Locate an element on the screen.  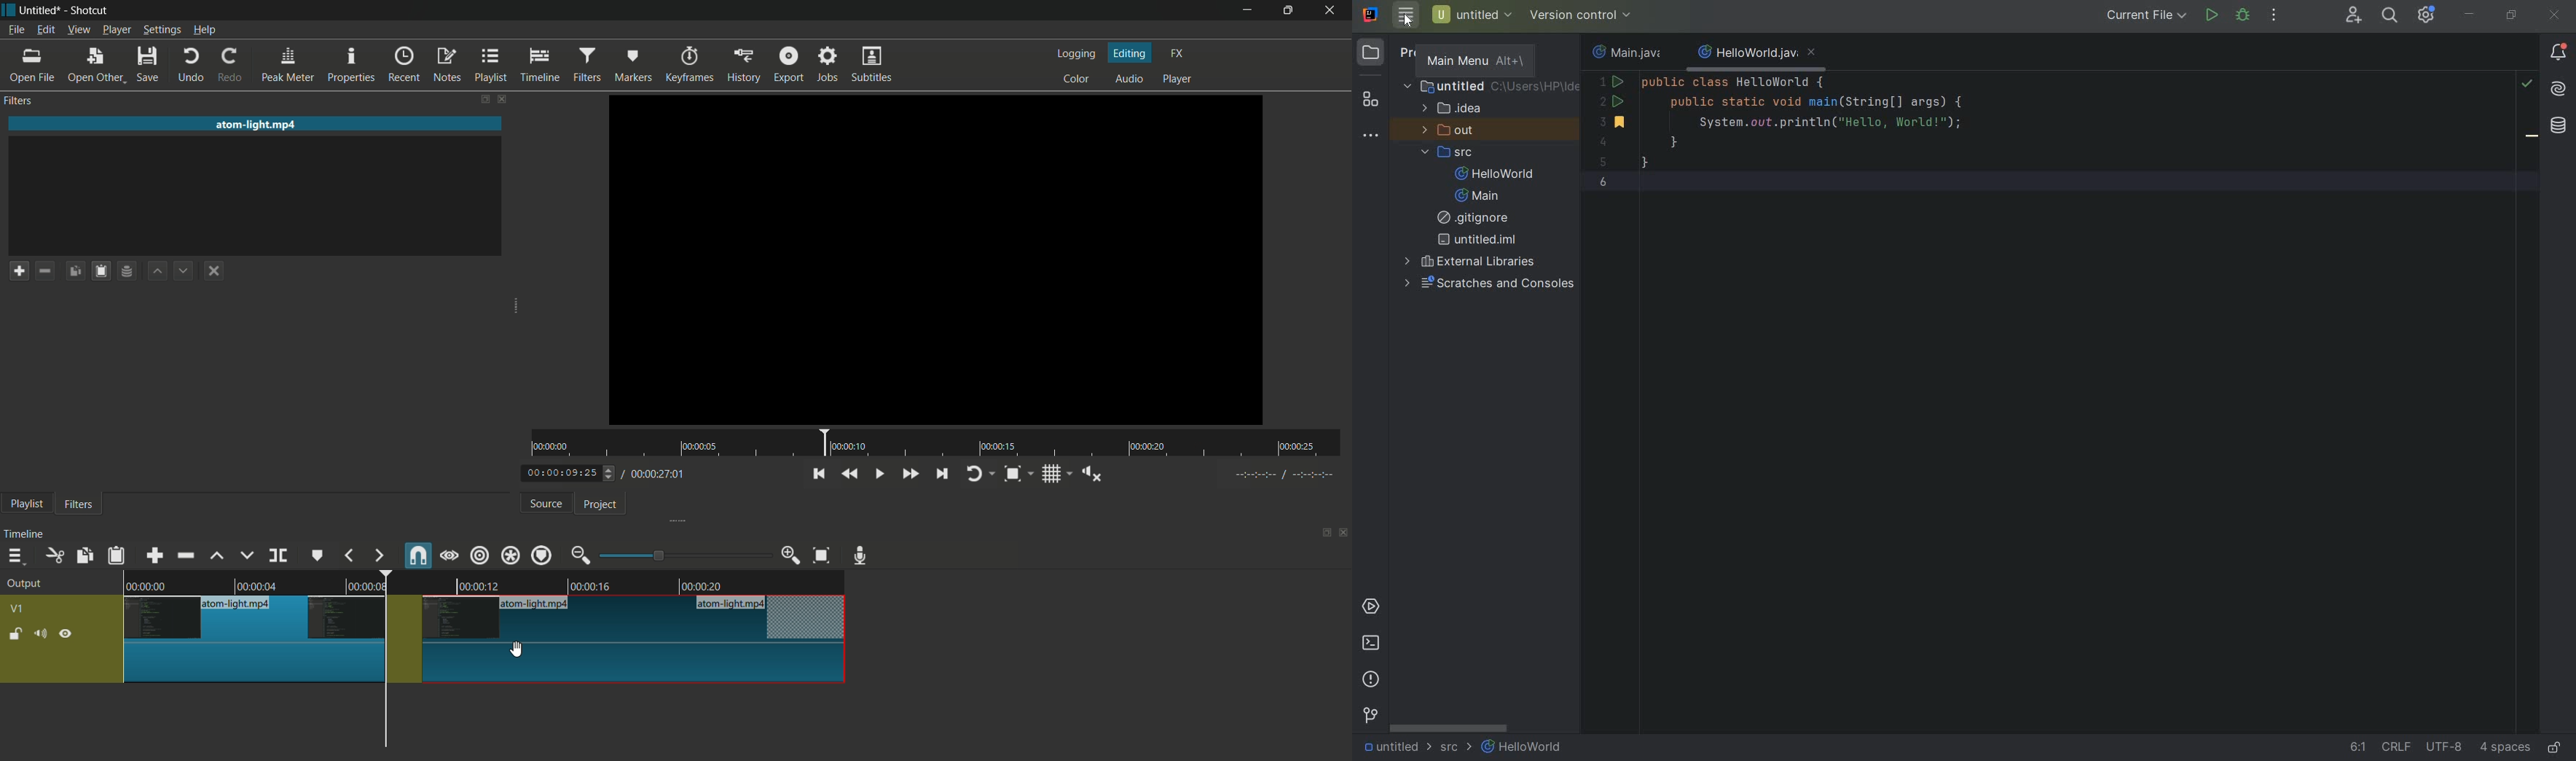
filters is located at coordinates (589, 65).